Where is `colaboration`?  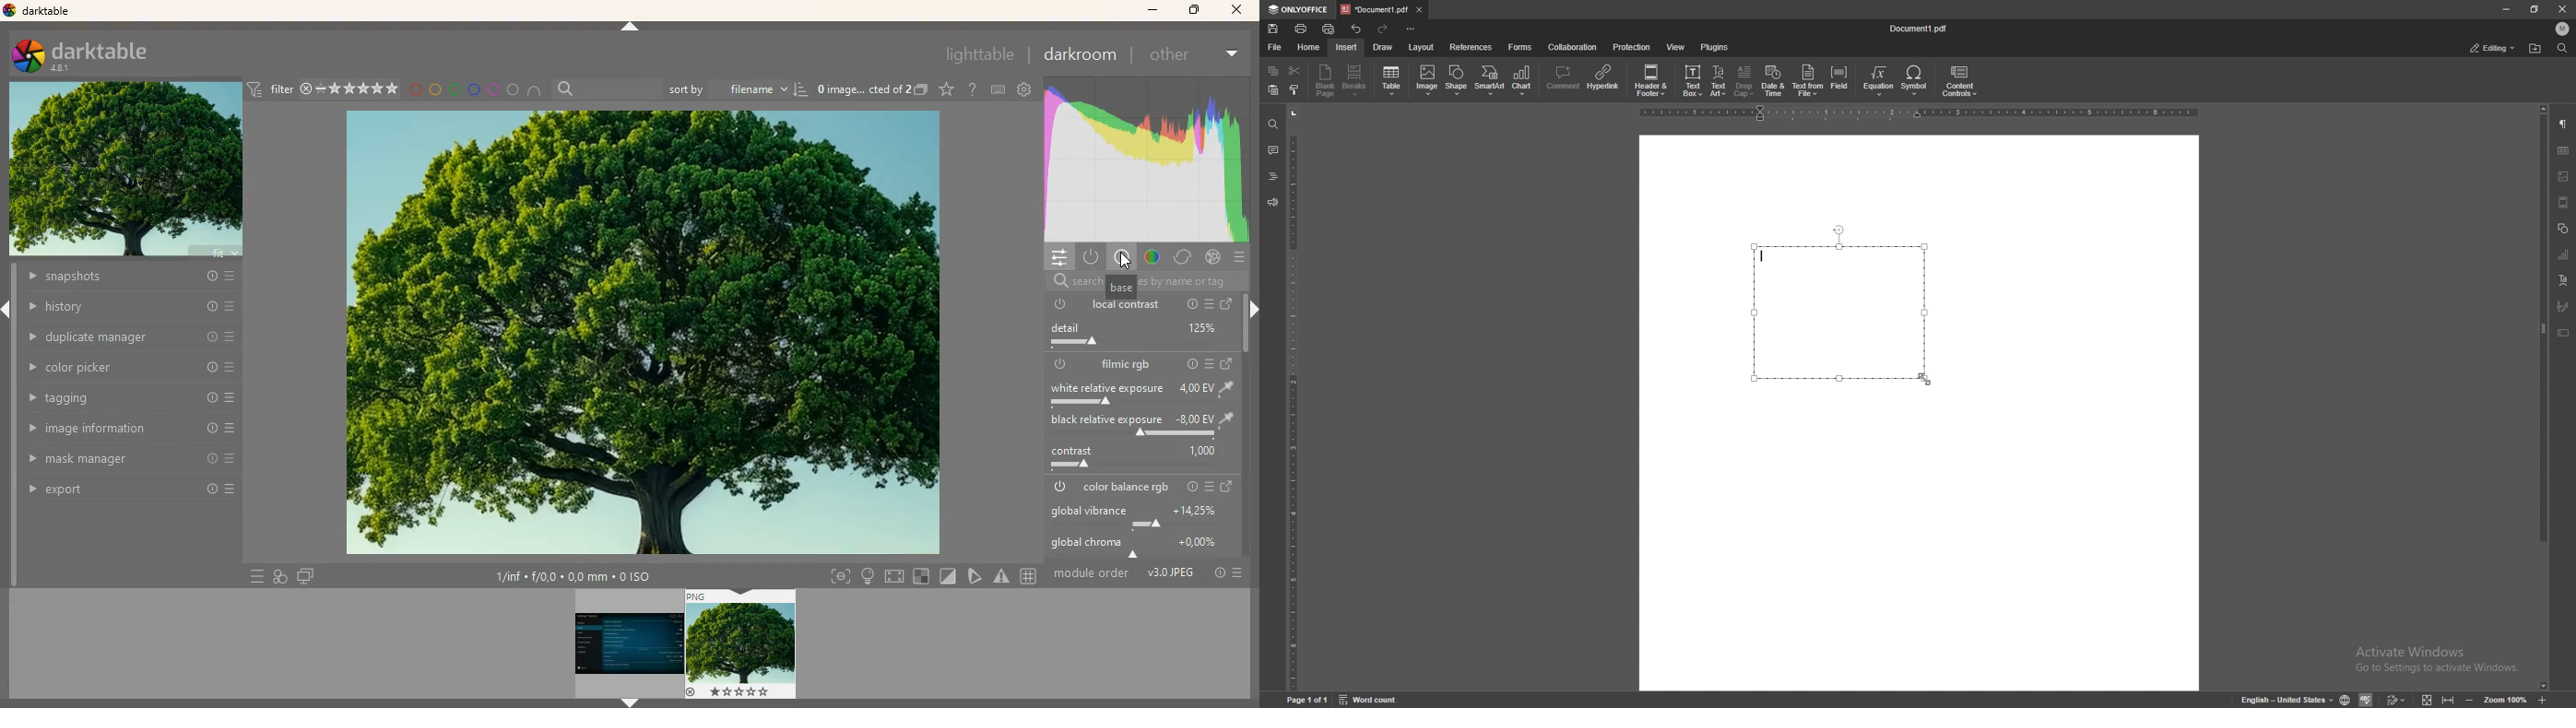 colaboration is located at coordinates (1574, 47).